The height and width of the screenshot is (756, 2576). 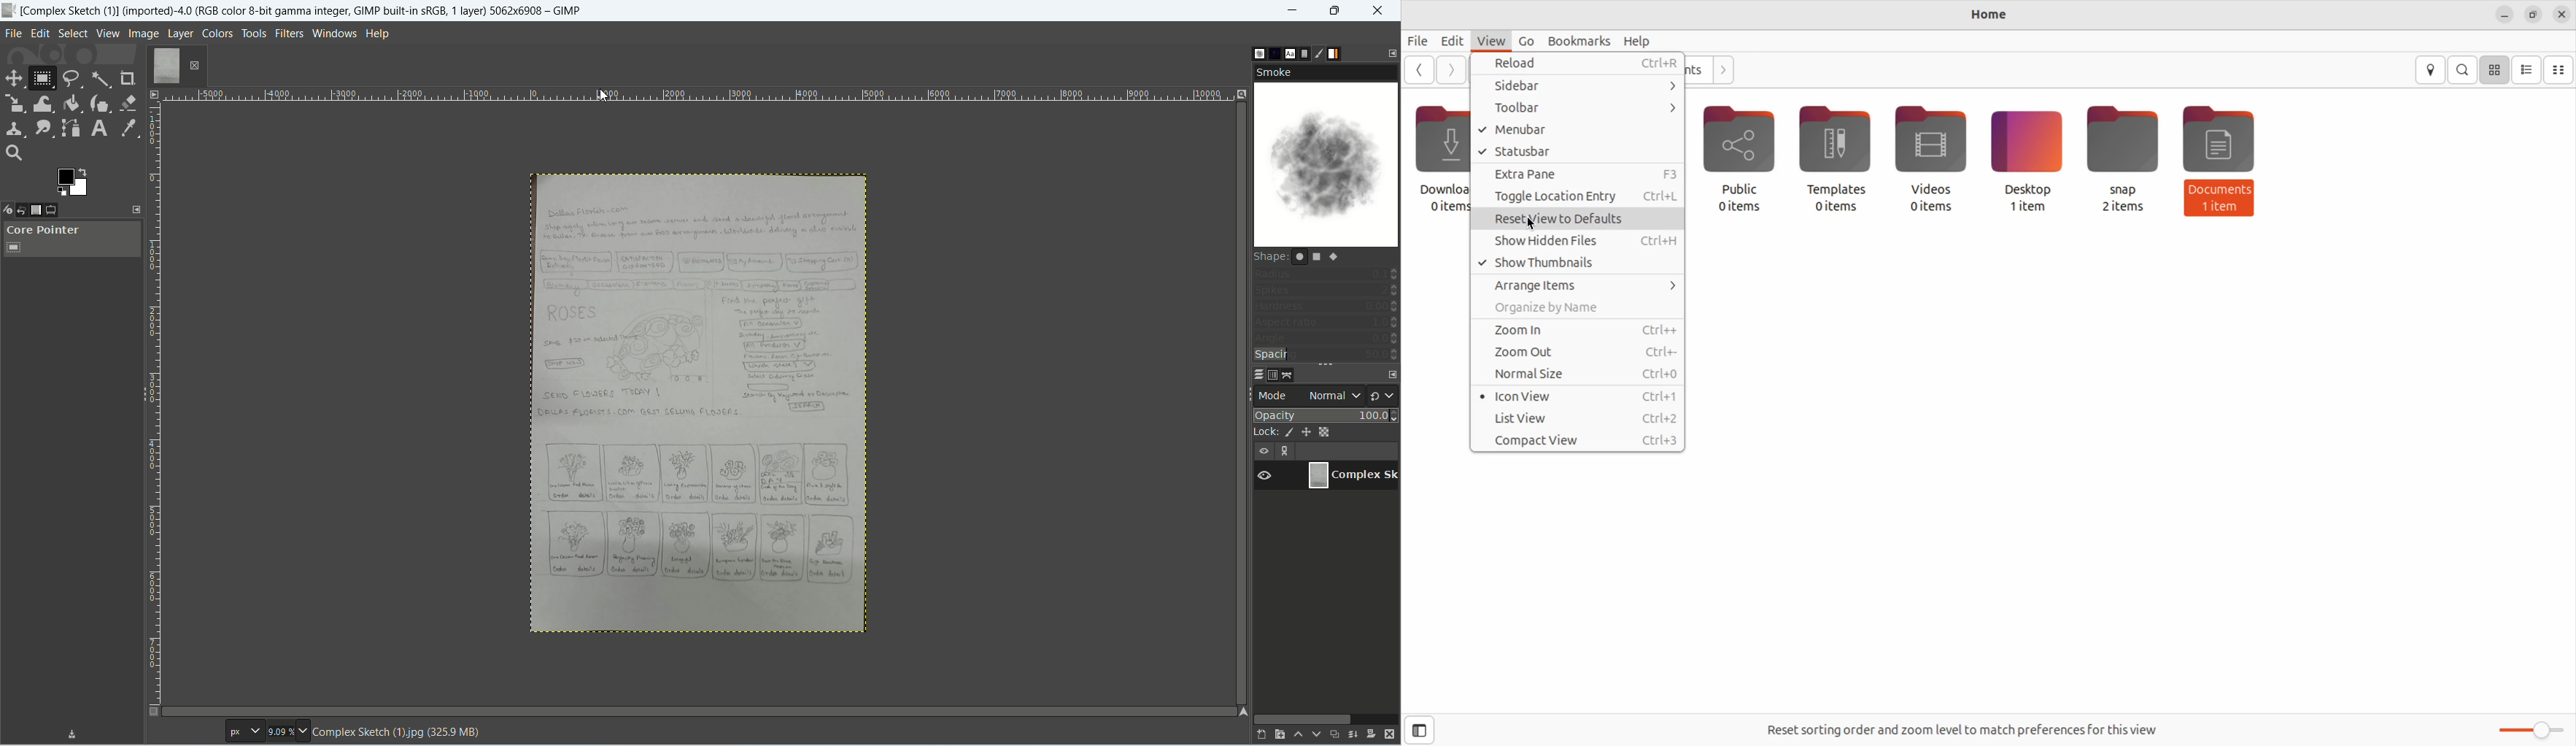 What do you see at coordinates (1288, 433) in the screenshot?
I see `lock pixels` at bounding box center [1288, 433].